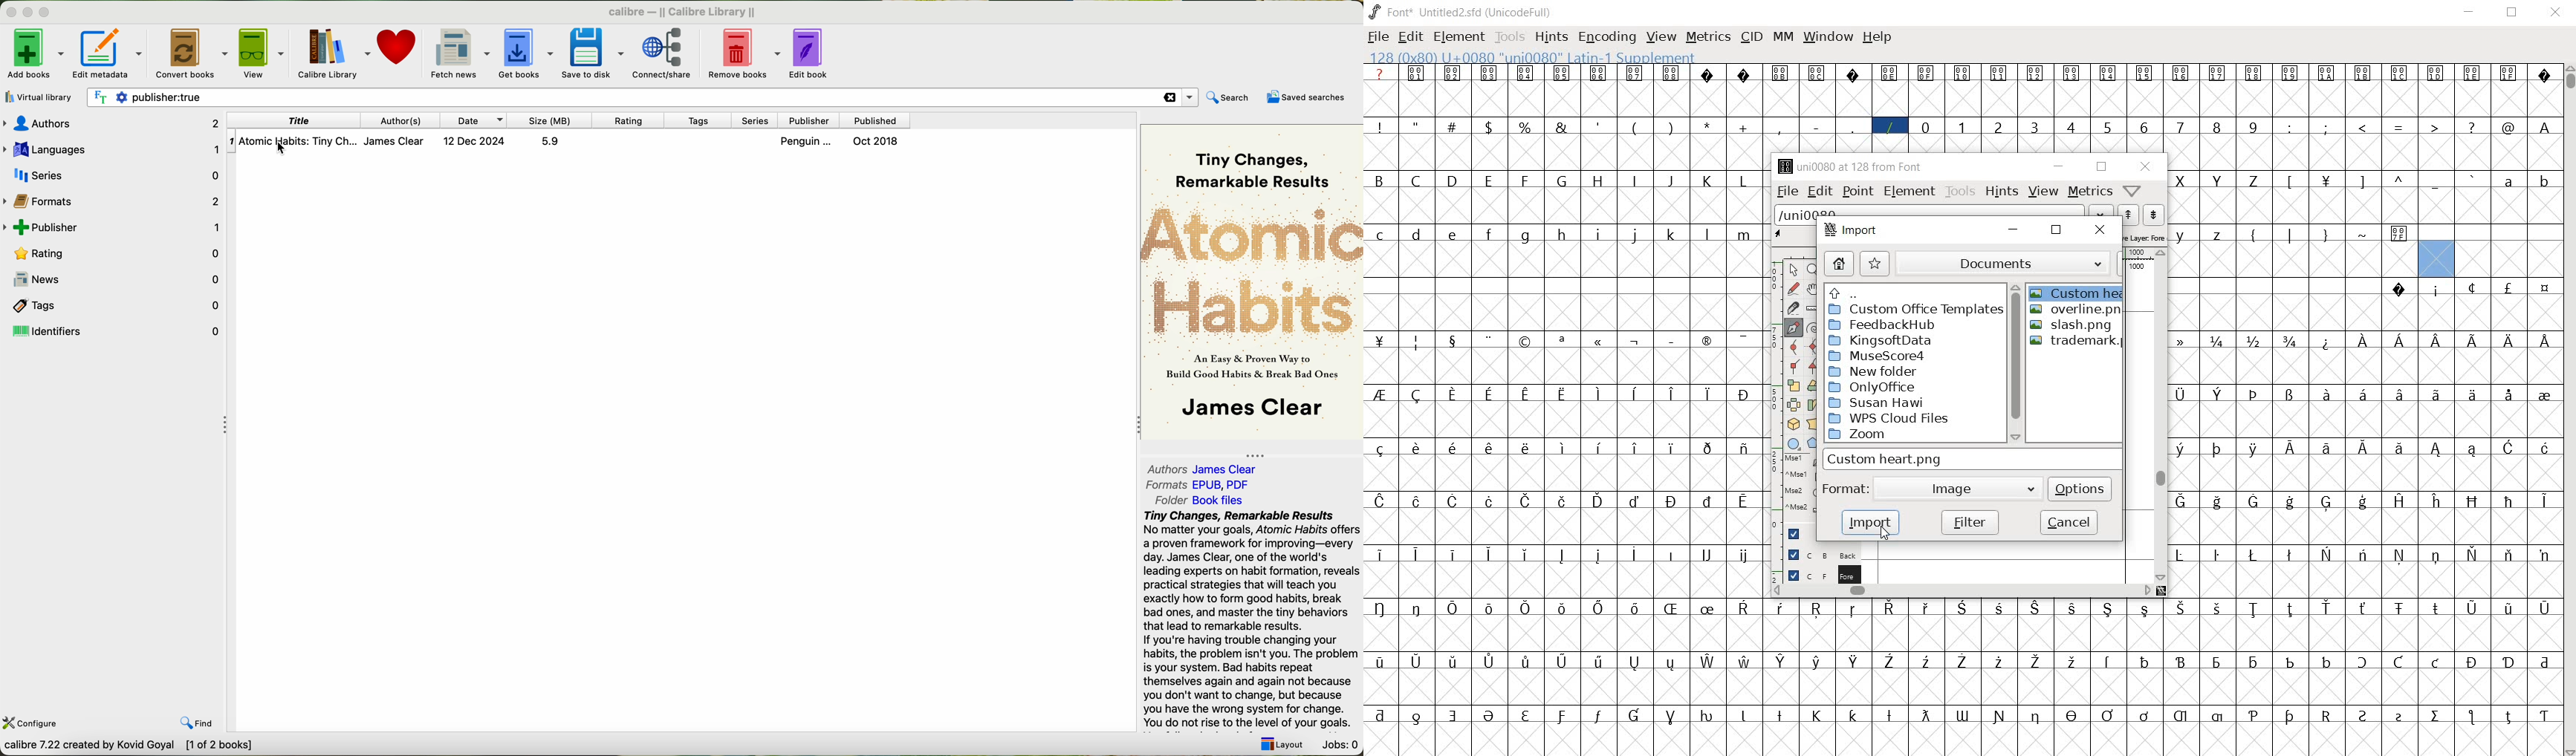 Image resolution: width=2576 pixels, height=756 pixels. Describe the element at coordinates (2217, 342) in the screenshot. I see `glyph` at that location.